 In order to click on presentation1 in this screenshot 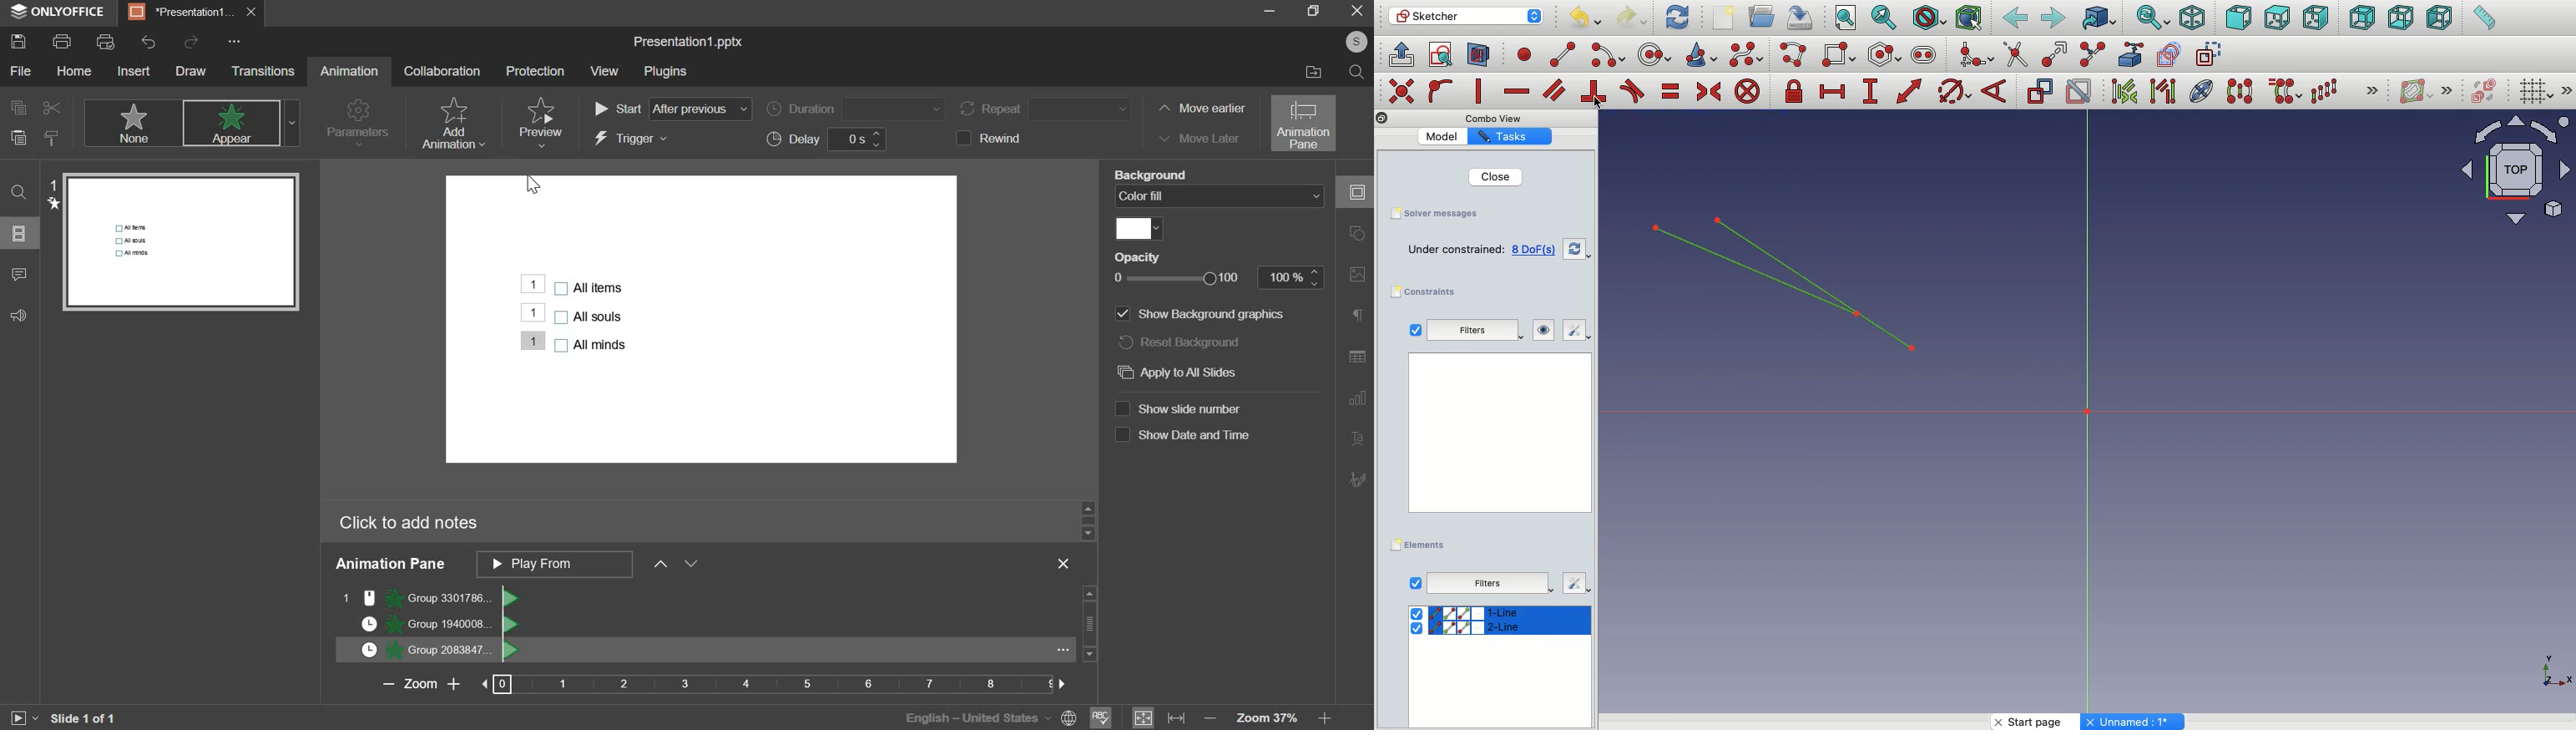, I will do `click(195, 11)`.